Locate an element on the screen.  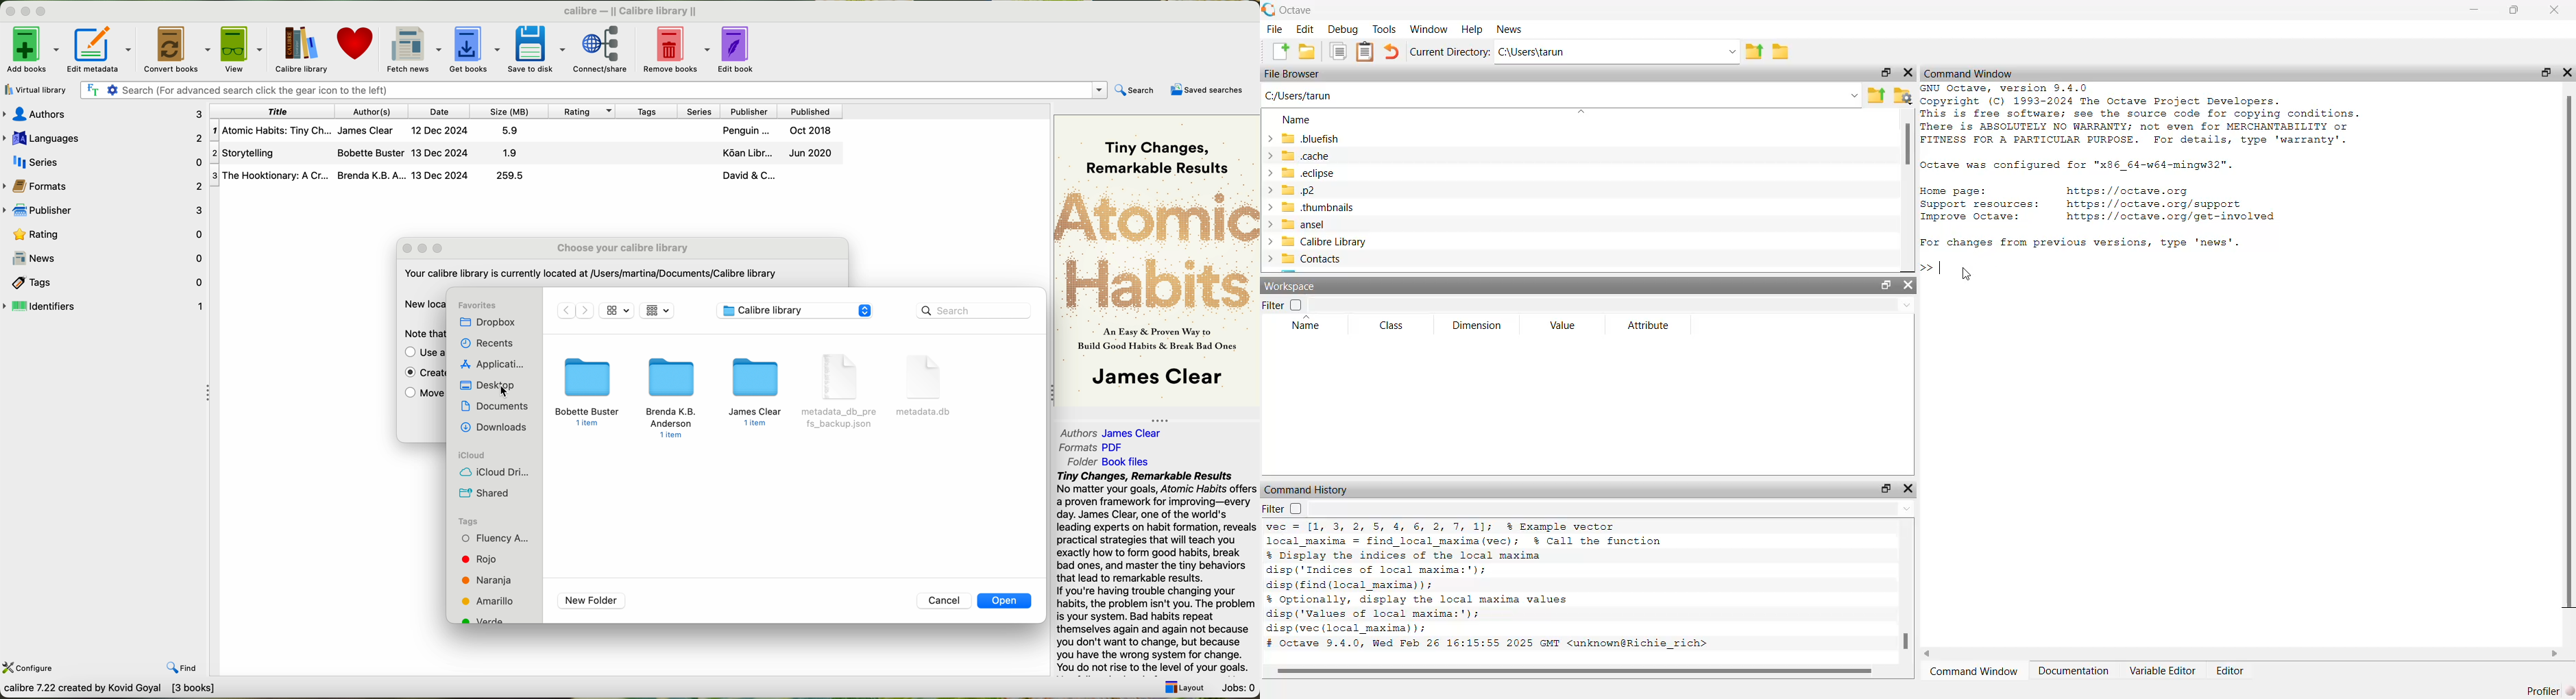
Name is located at coordinates (1308, 325).